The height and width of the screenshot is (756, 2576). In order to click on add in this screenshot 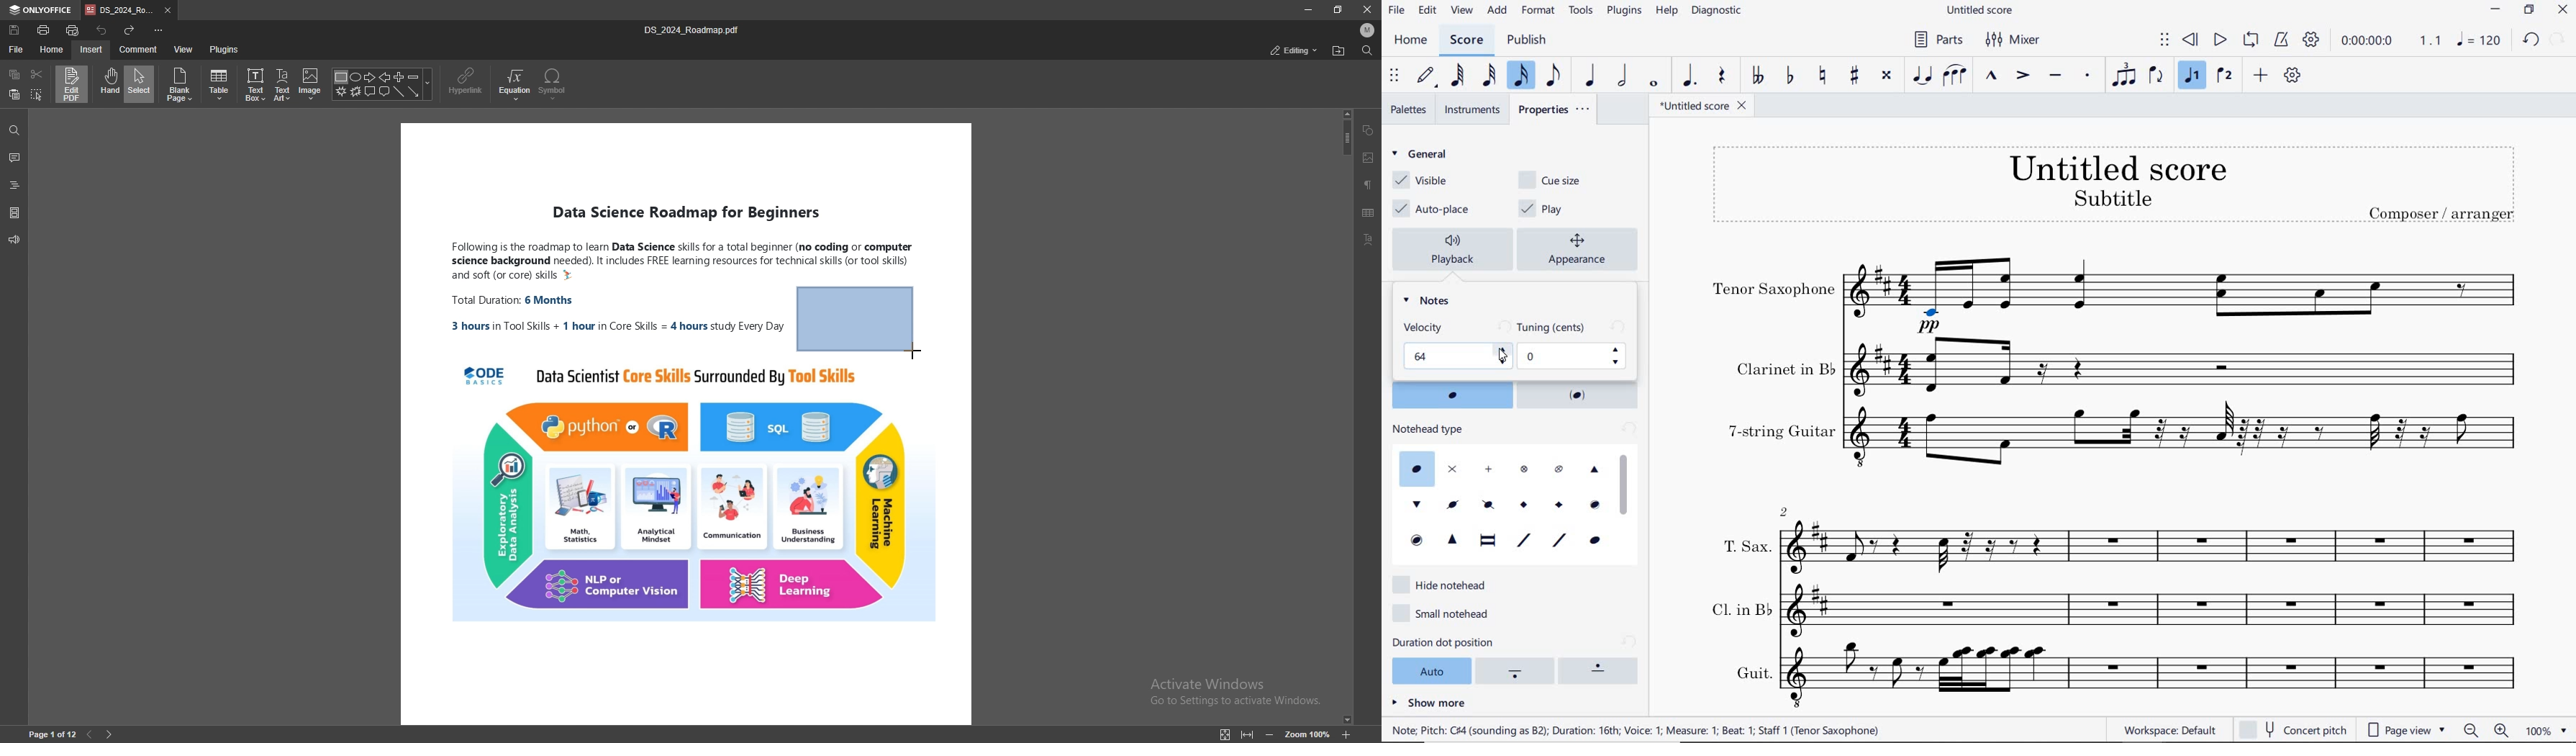, I will do `click(1497, 11)`.